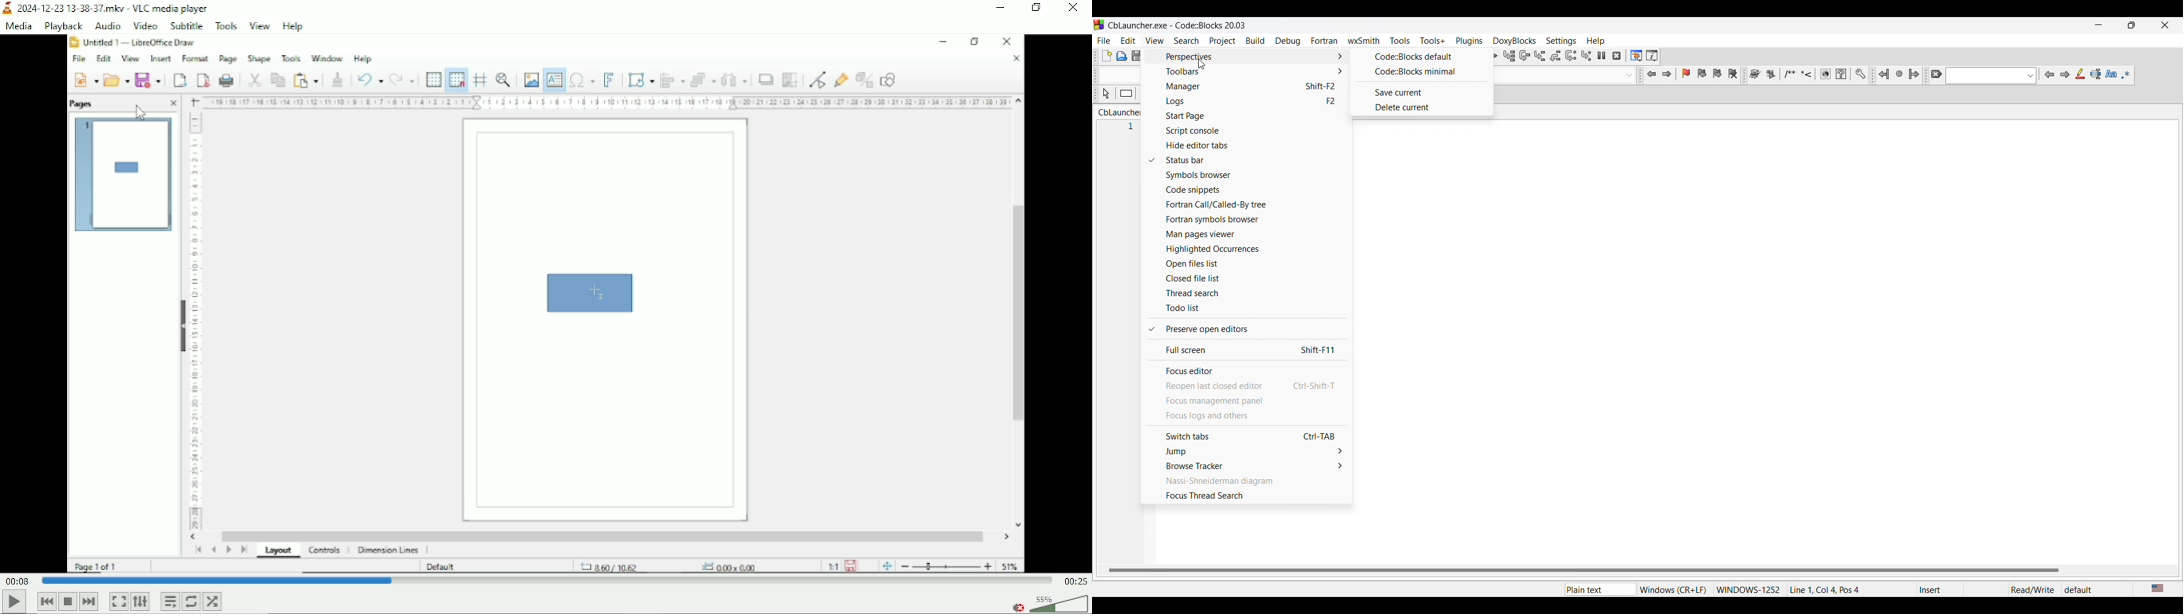  I want to click on Fortran call/Called-By tree, so click(1255, 205).